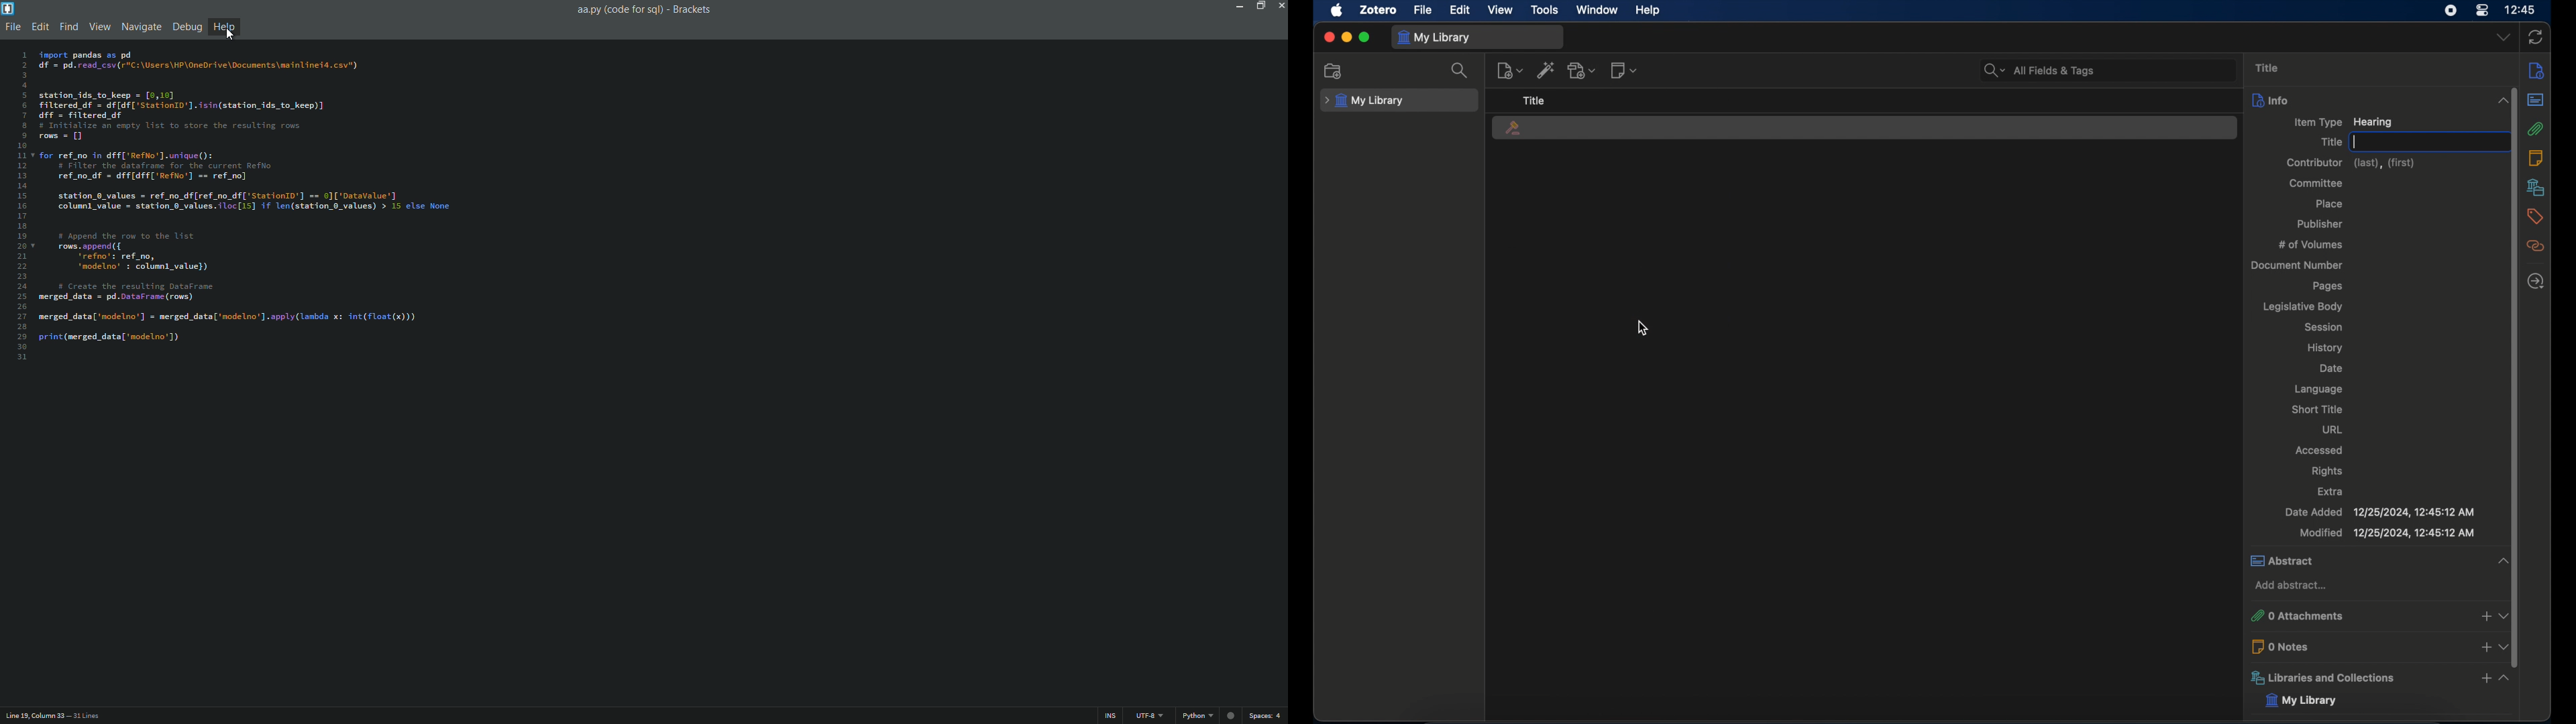  What do you see at coordinates (1378, 10) in the screenshot?
I see `zotero` at bounding box center [1378, 10].